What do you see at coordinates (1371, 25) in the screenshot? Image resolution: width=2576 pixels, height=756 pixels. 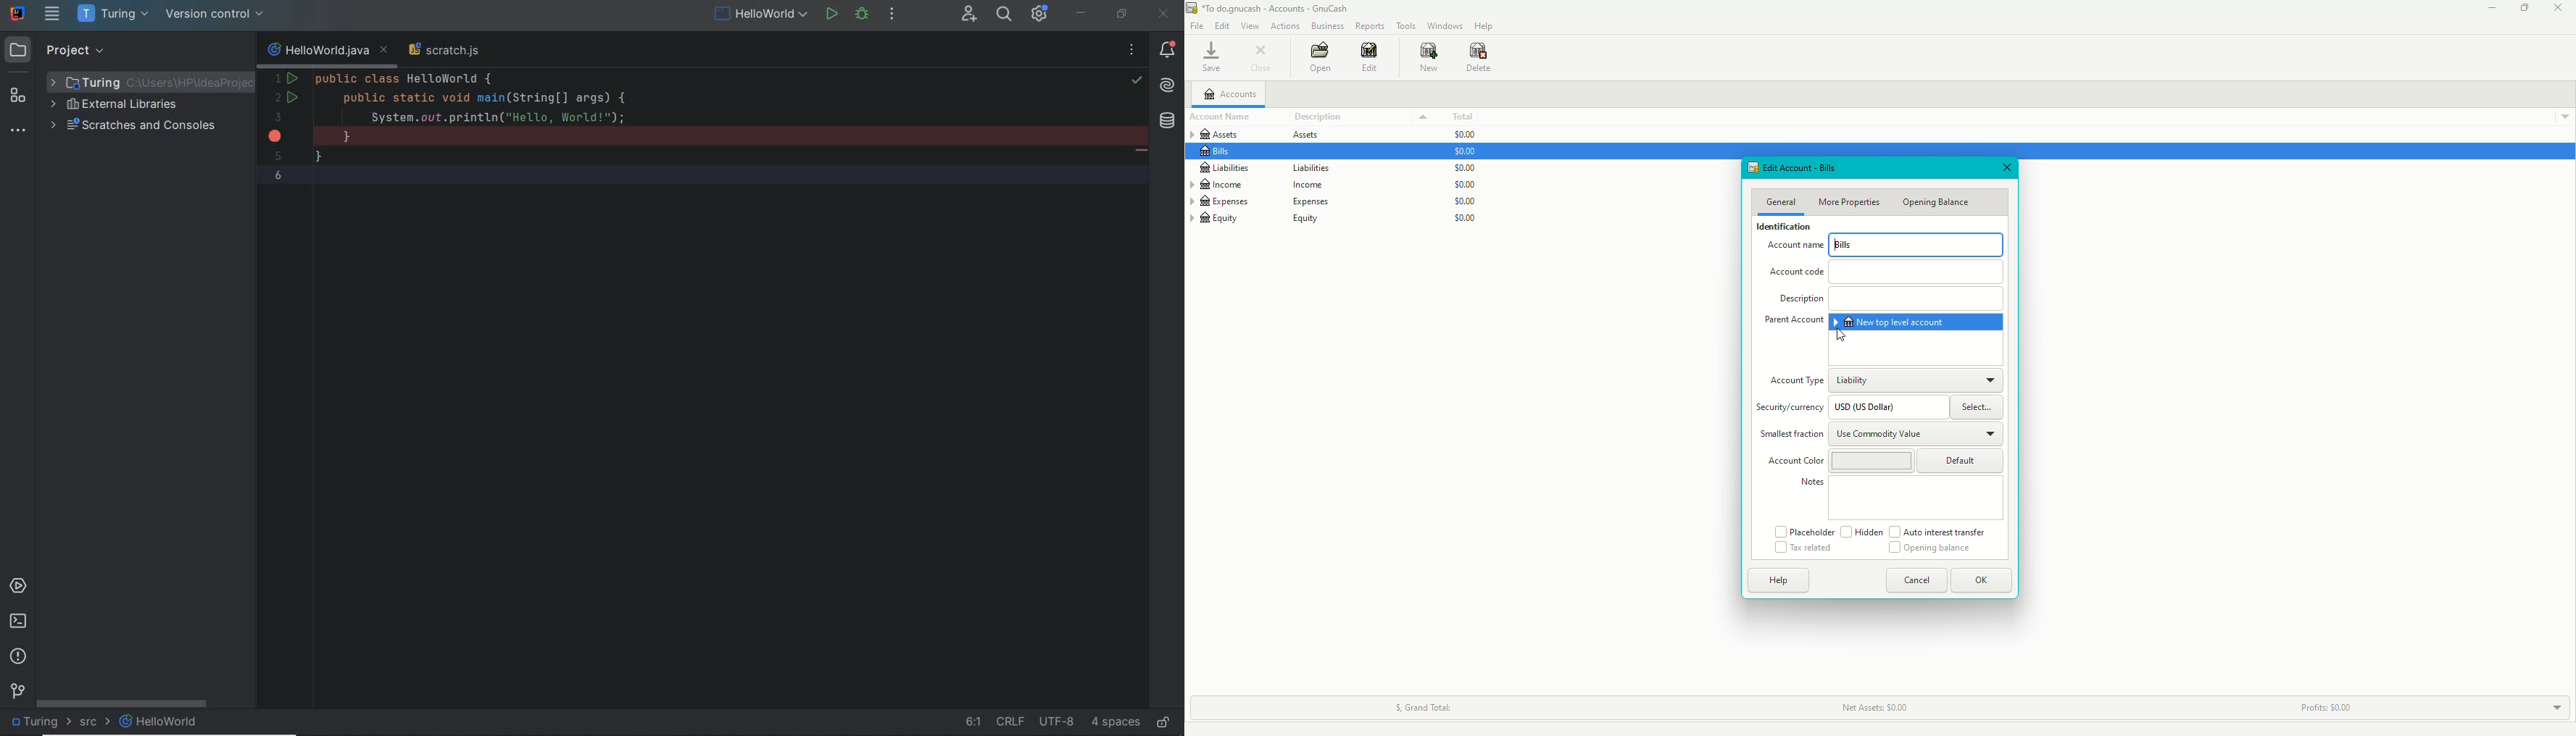 I see `Reports` at bounding box center [1371, 25].